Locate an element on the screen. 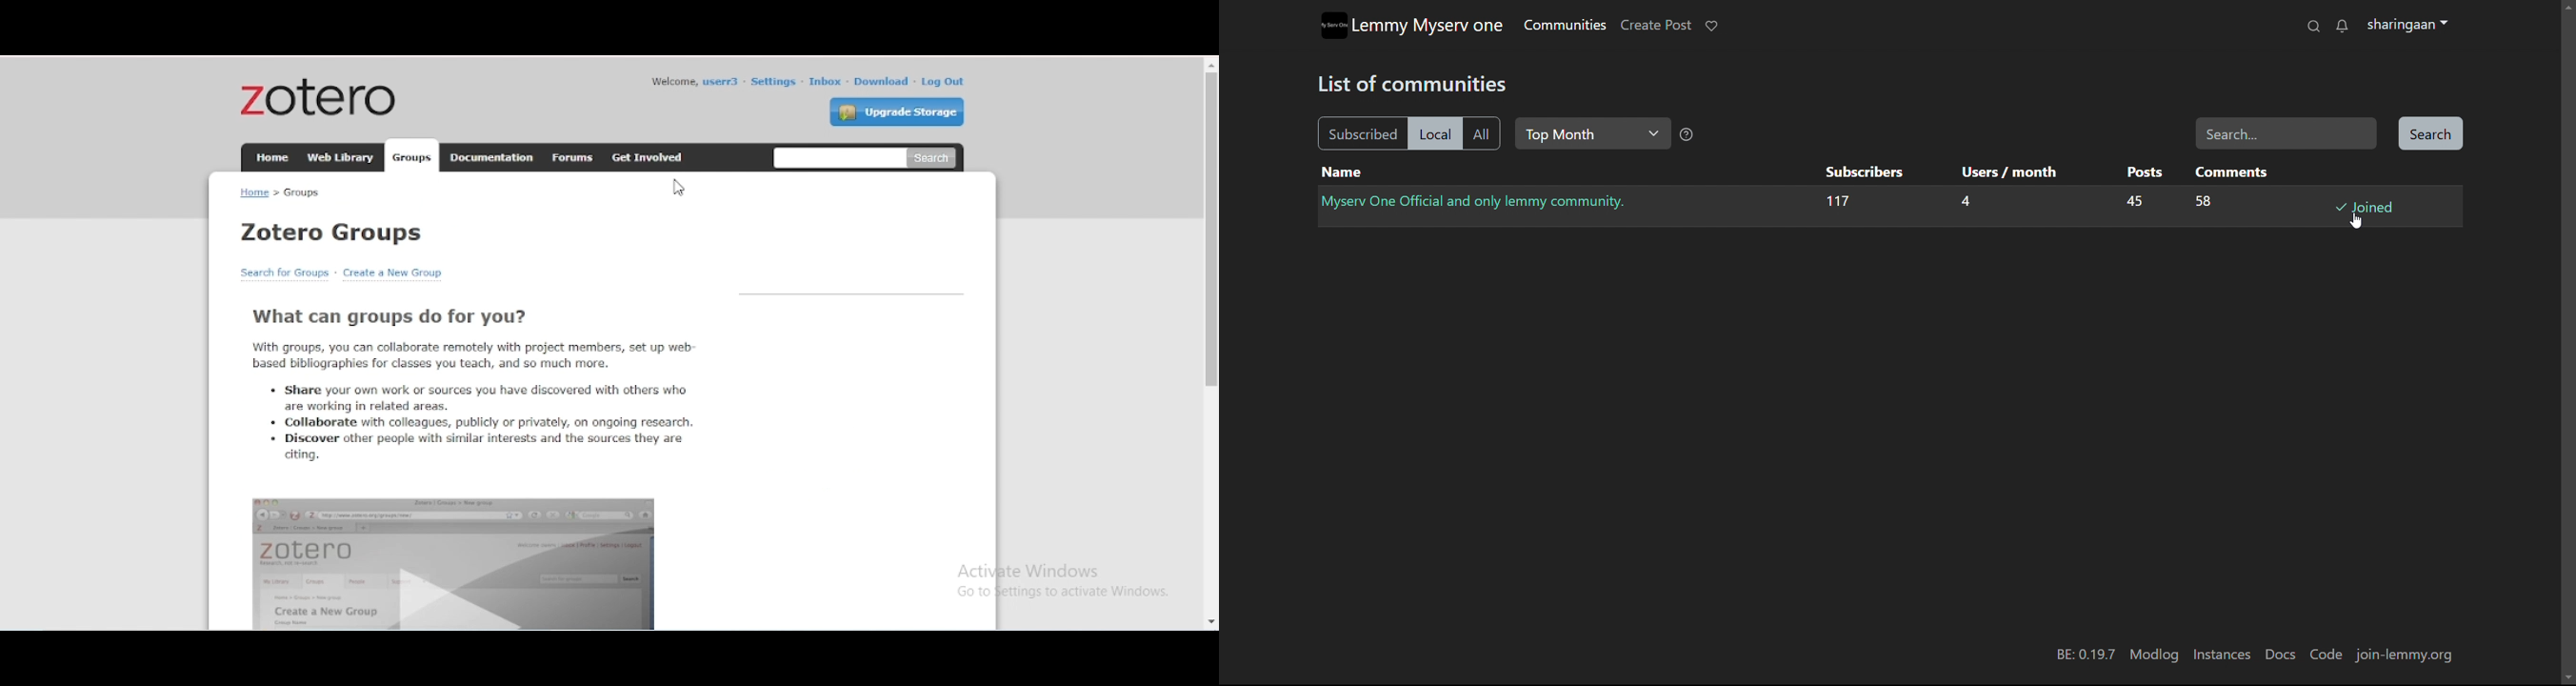 This screenshot has width=2576, height=700. lemmy myserv one is located at coordinates (1428, 26).